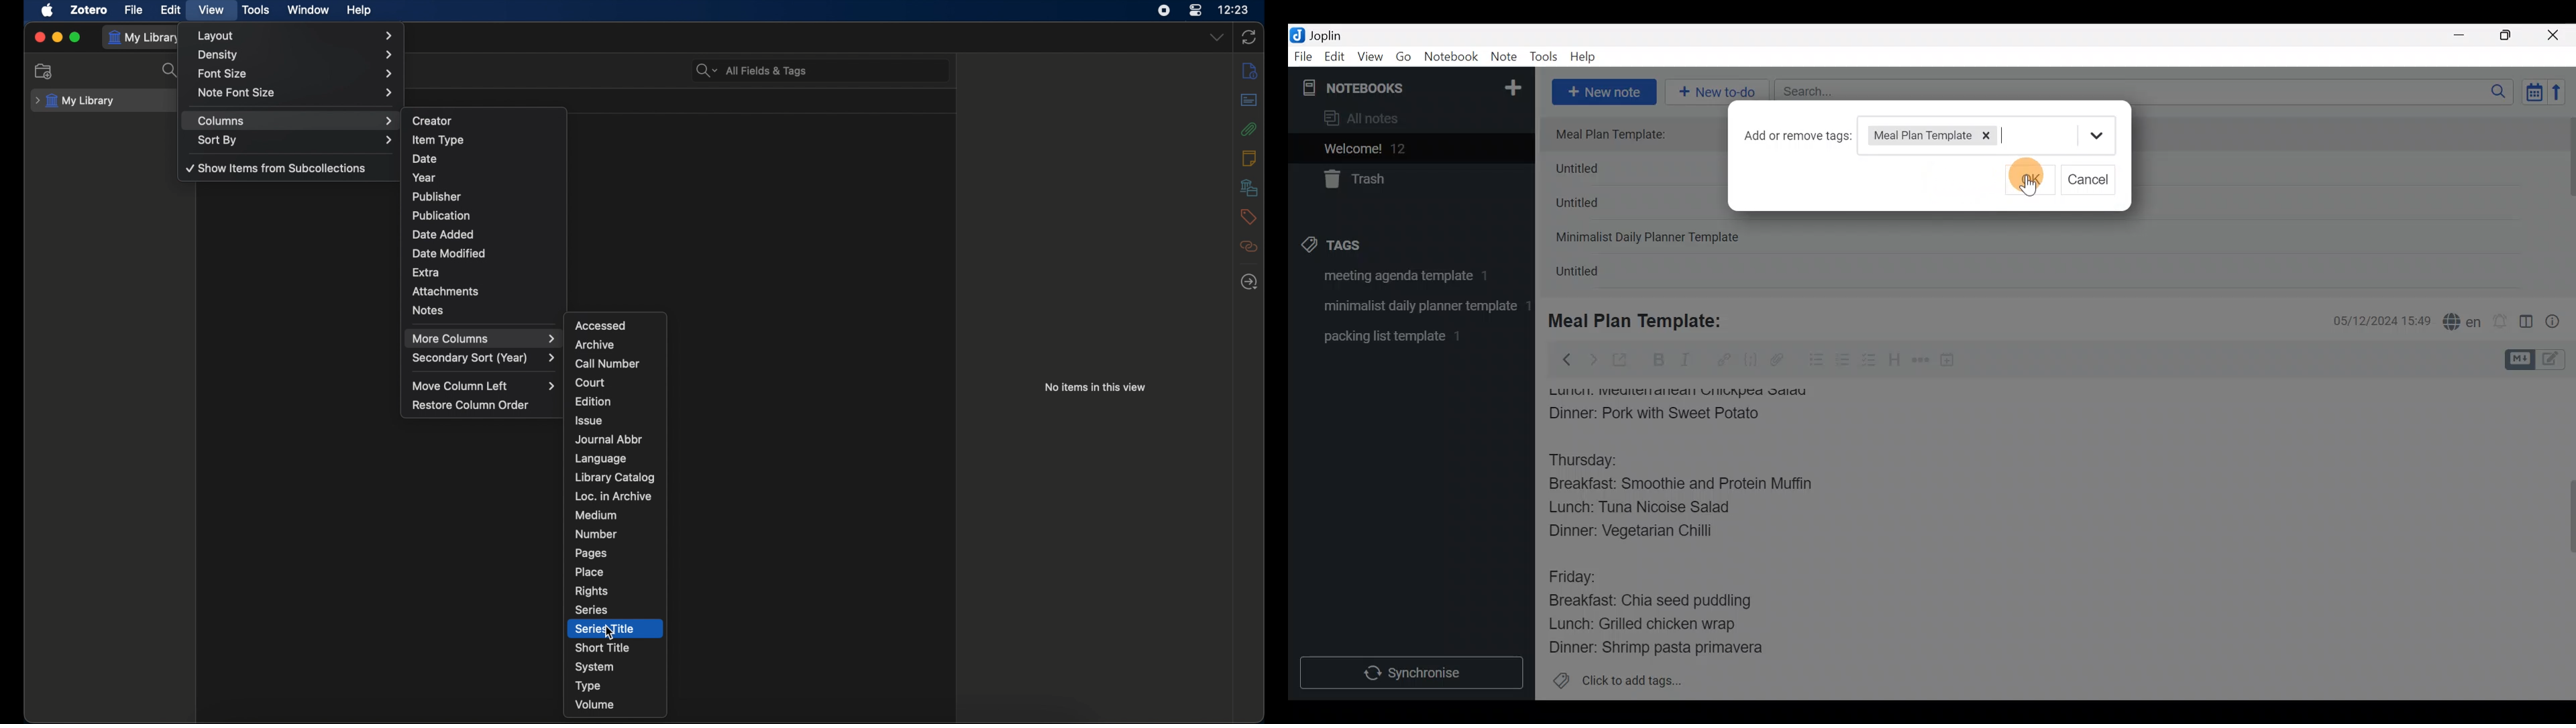  What do you see at coordinates (1684, 363) in the screenshot?
I see `Italic` at bounding box center [1684, 363].